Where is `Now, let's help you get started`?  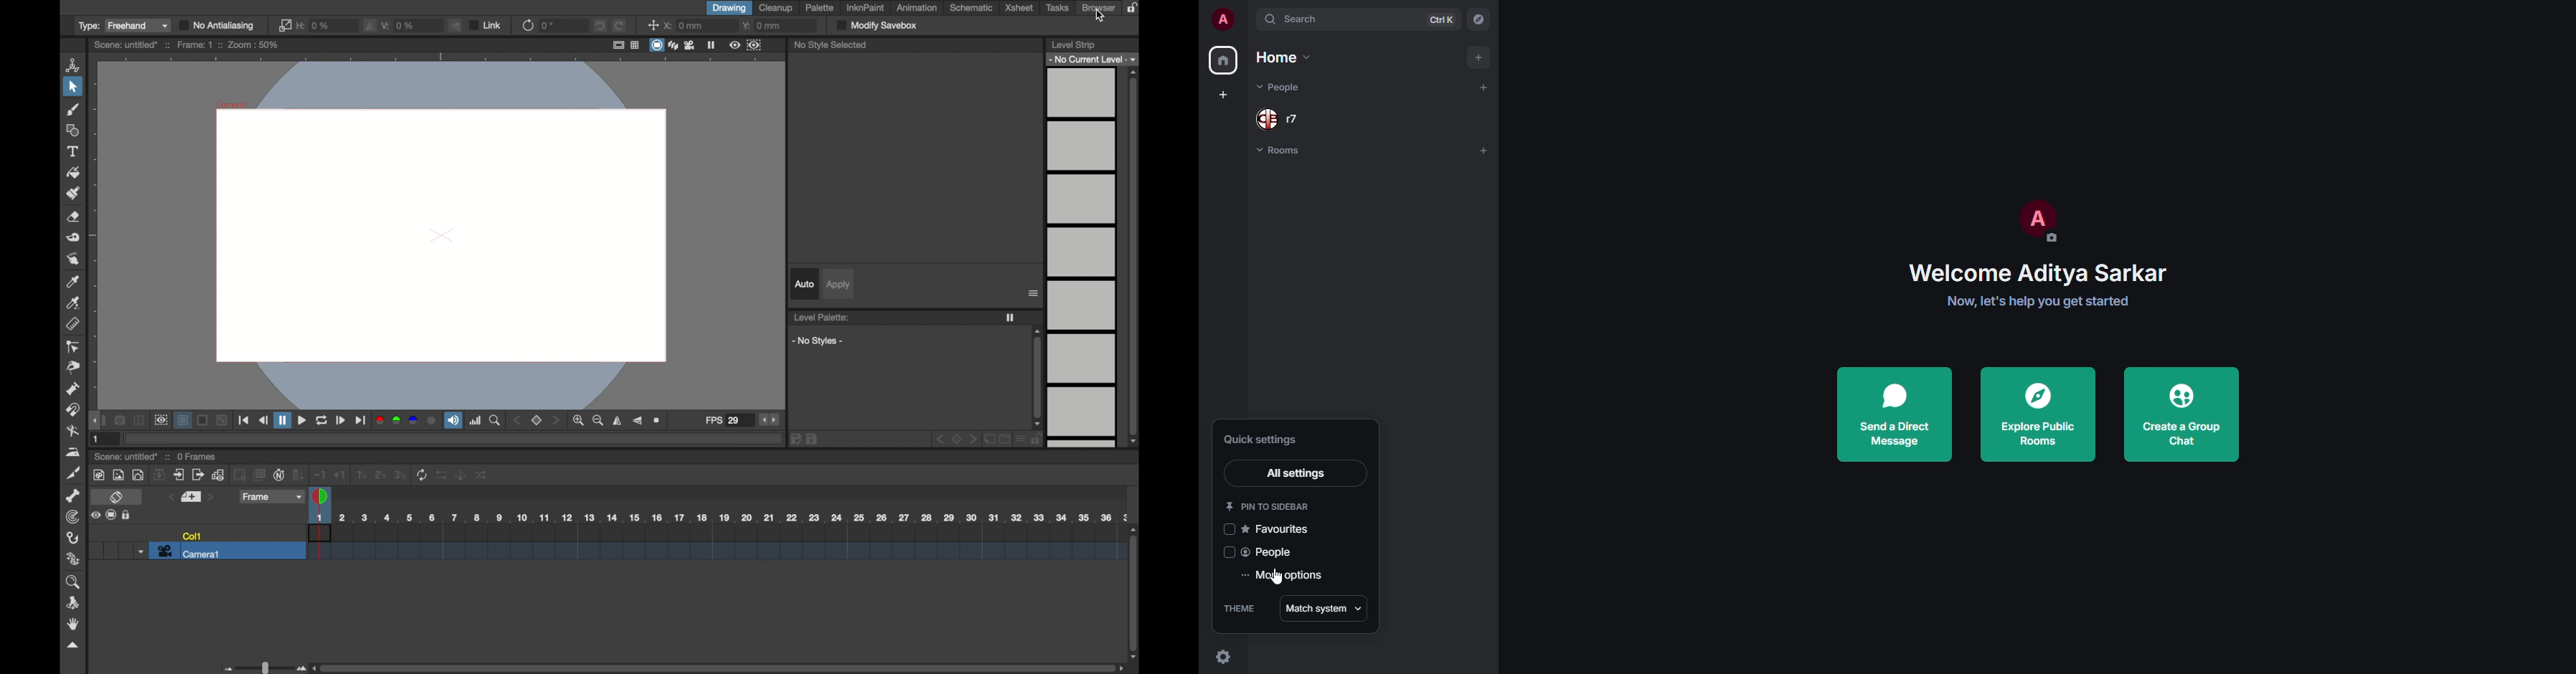 Now, let's help you get started is located at coordinates (2039, 303).